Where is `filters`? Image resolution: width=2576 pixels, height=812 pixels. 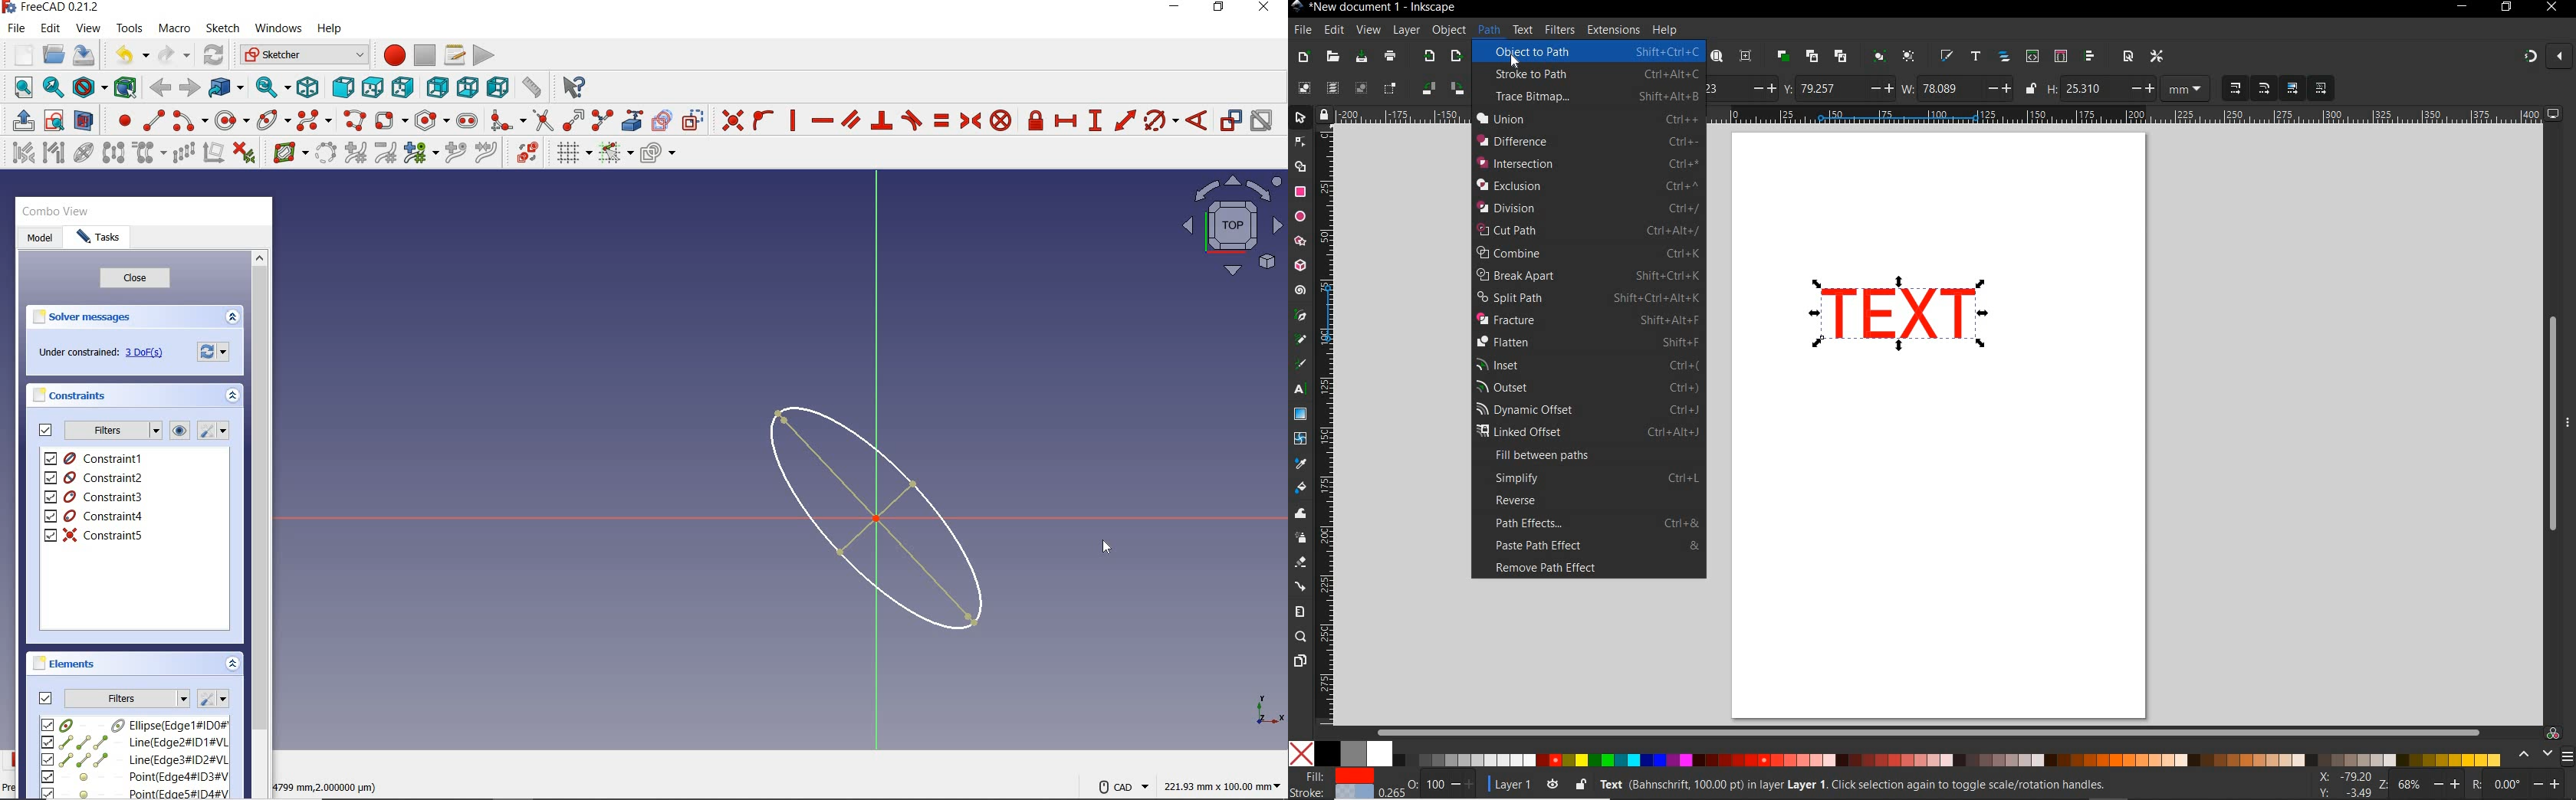
filters is located at coordinates (127, 697).